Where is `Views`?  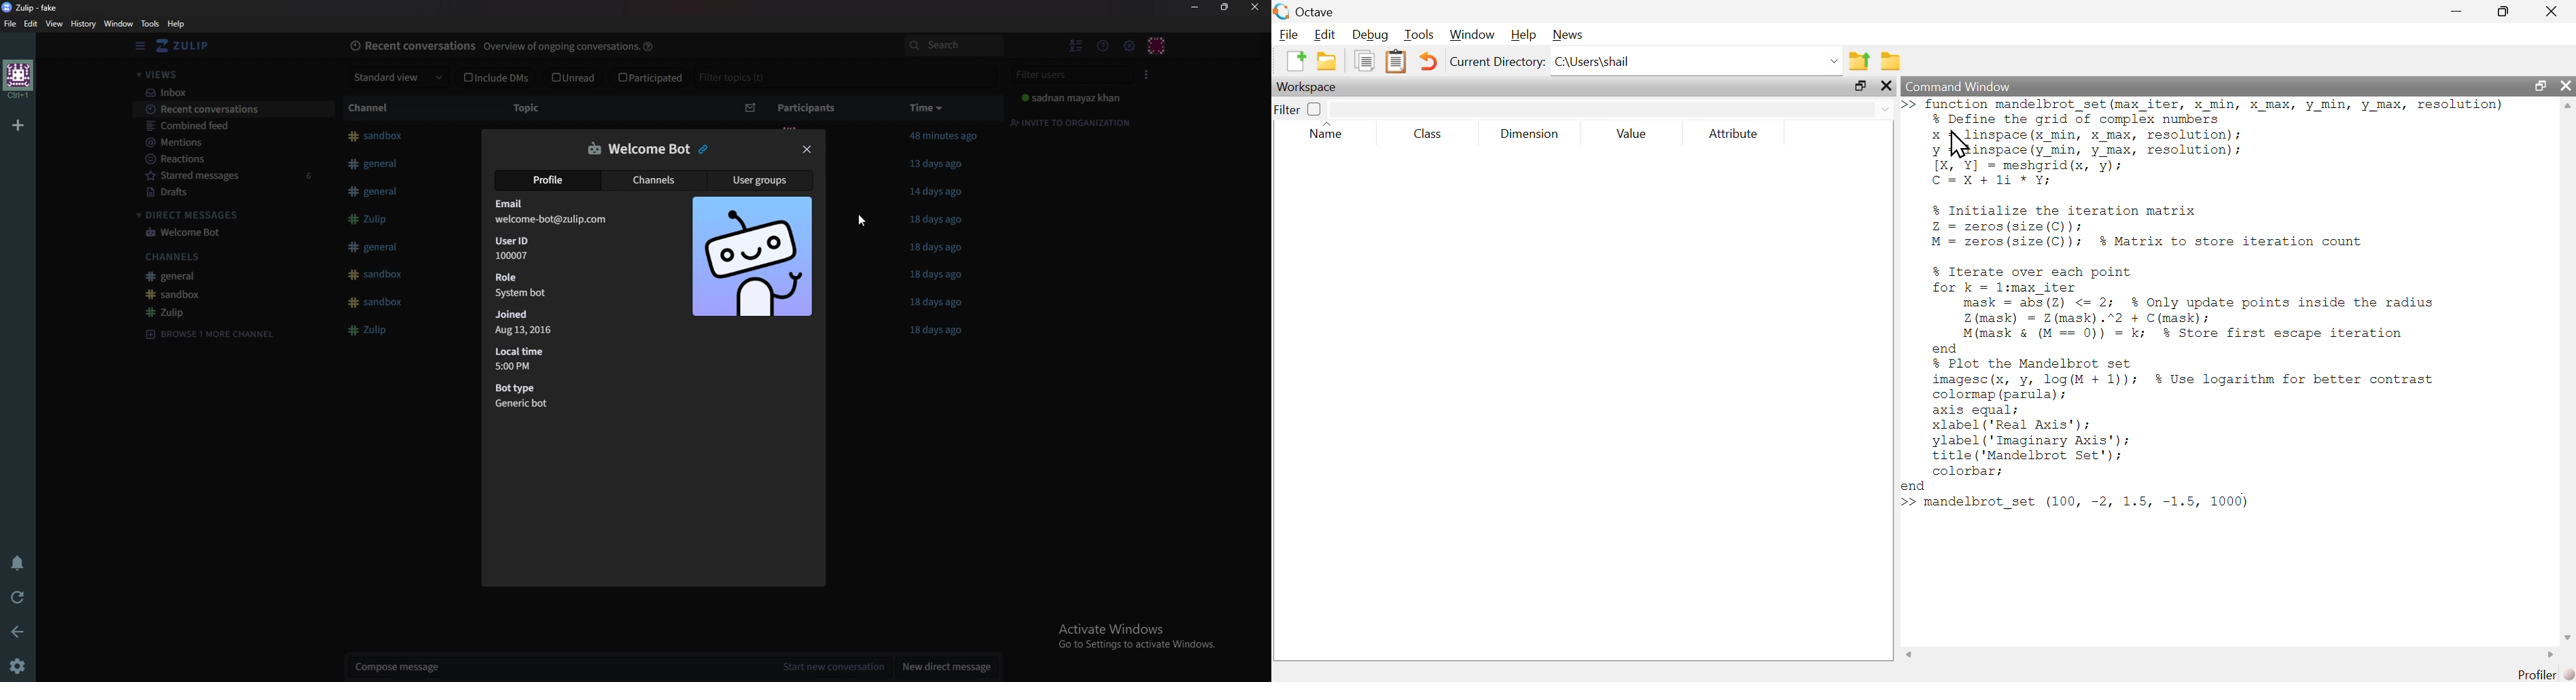 Views is located at coordinates (224, 73).